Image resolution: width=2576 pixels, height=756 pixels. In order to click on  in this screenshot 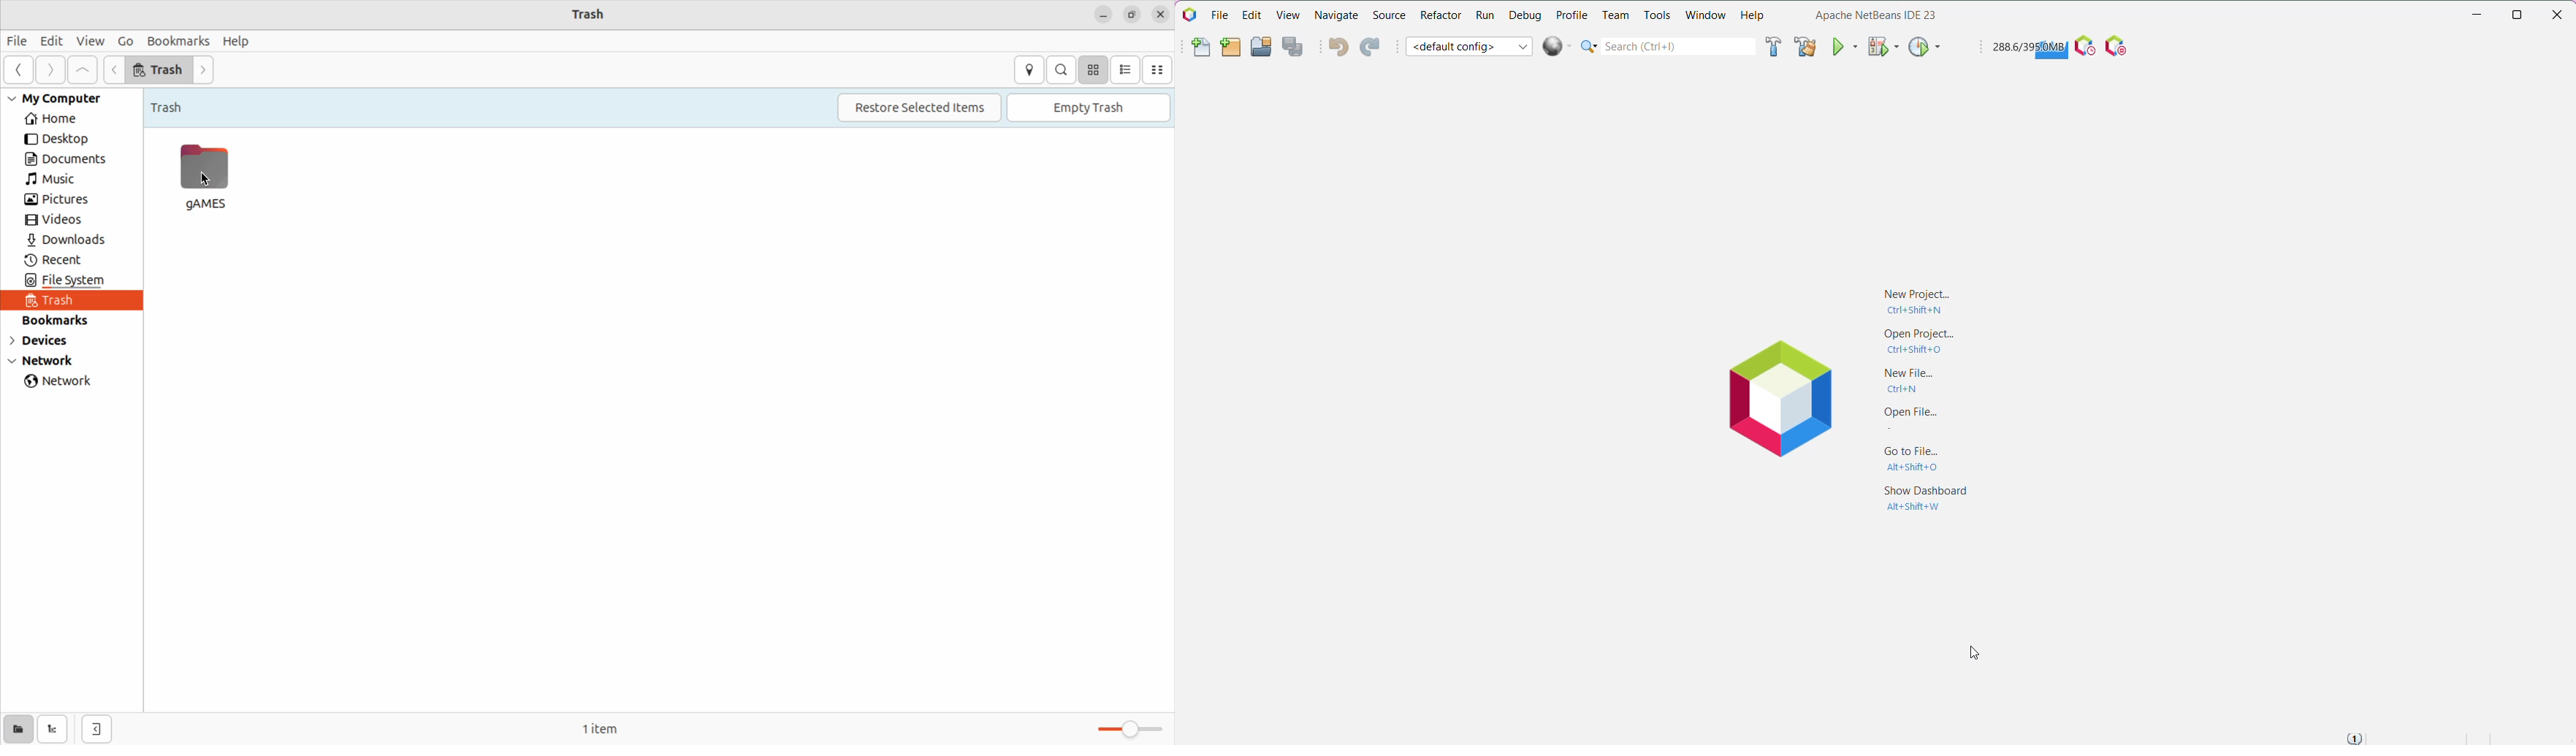, I will do `click(115, 69)`.